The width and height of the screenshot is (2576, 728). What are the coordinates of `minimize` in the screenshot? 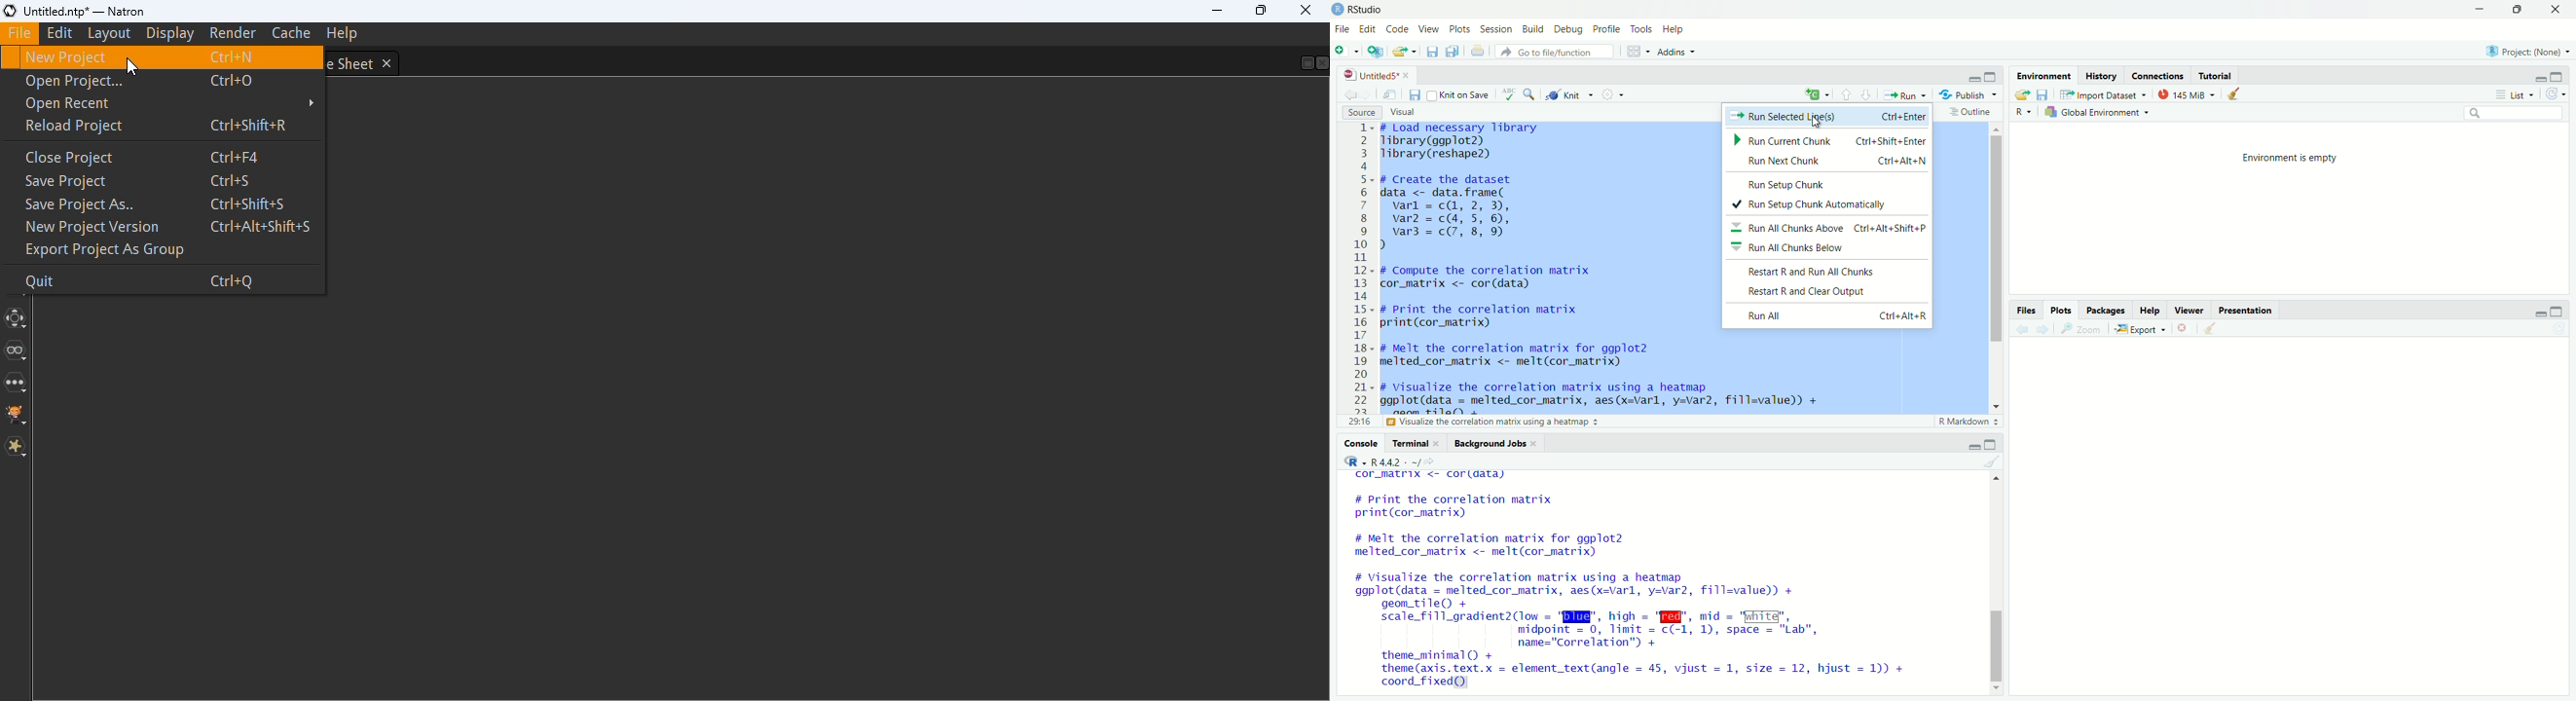 It's located at (2479, 9).